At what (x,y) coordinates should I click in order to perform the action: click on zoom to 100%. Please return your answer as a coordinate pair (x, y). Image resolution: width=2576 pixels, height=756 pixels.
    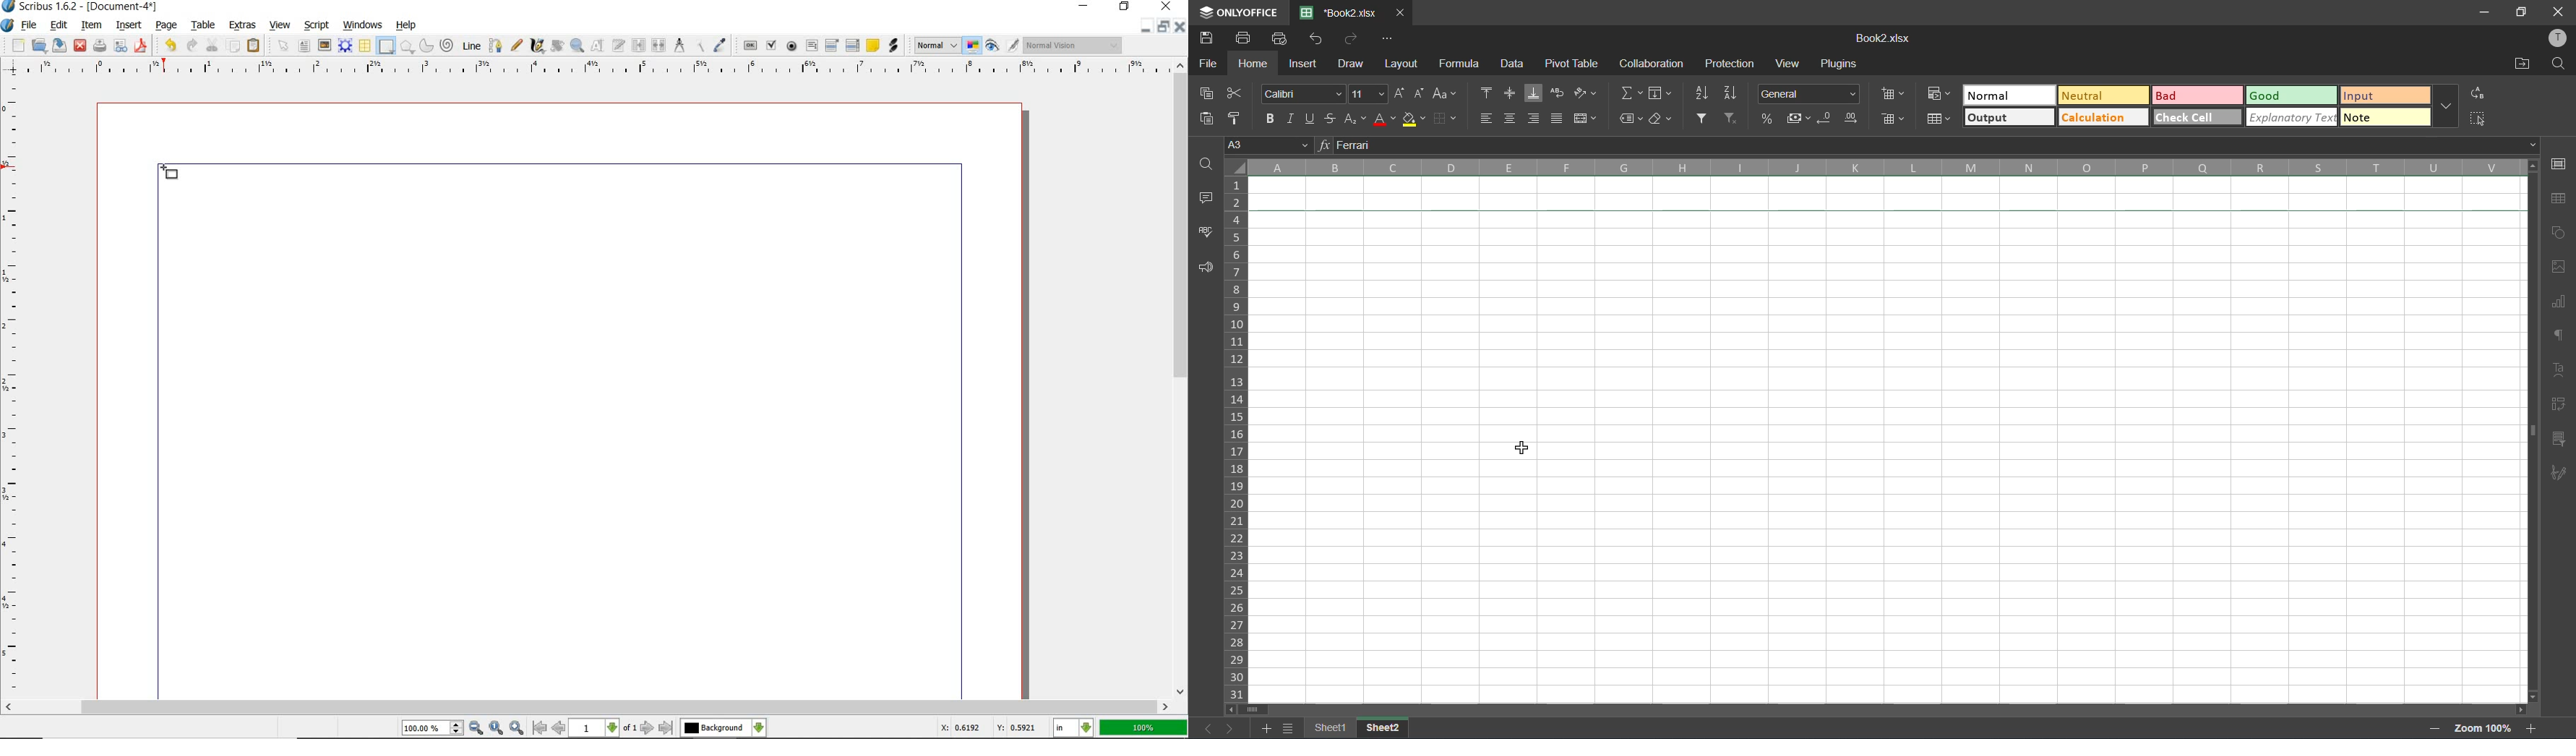
    Looking at the image, I should click on (497, 728).